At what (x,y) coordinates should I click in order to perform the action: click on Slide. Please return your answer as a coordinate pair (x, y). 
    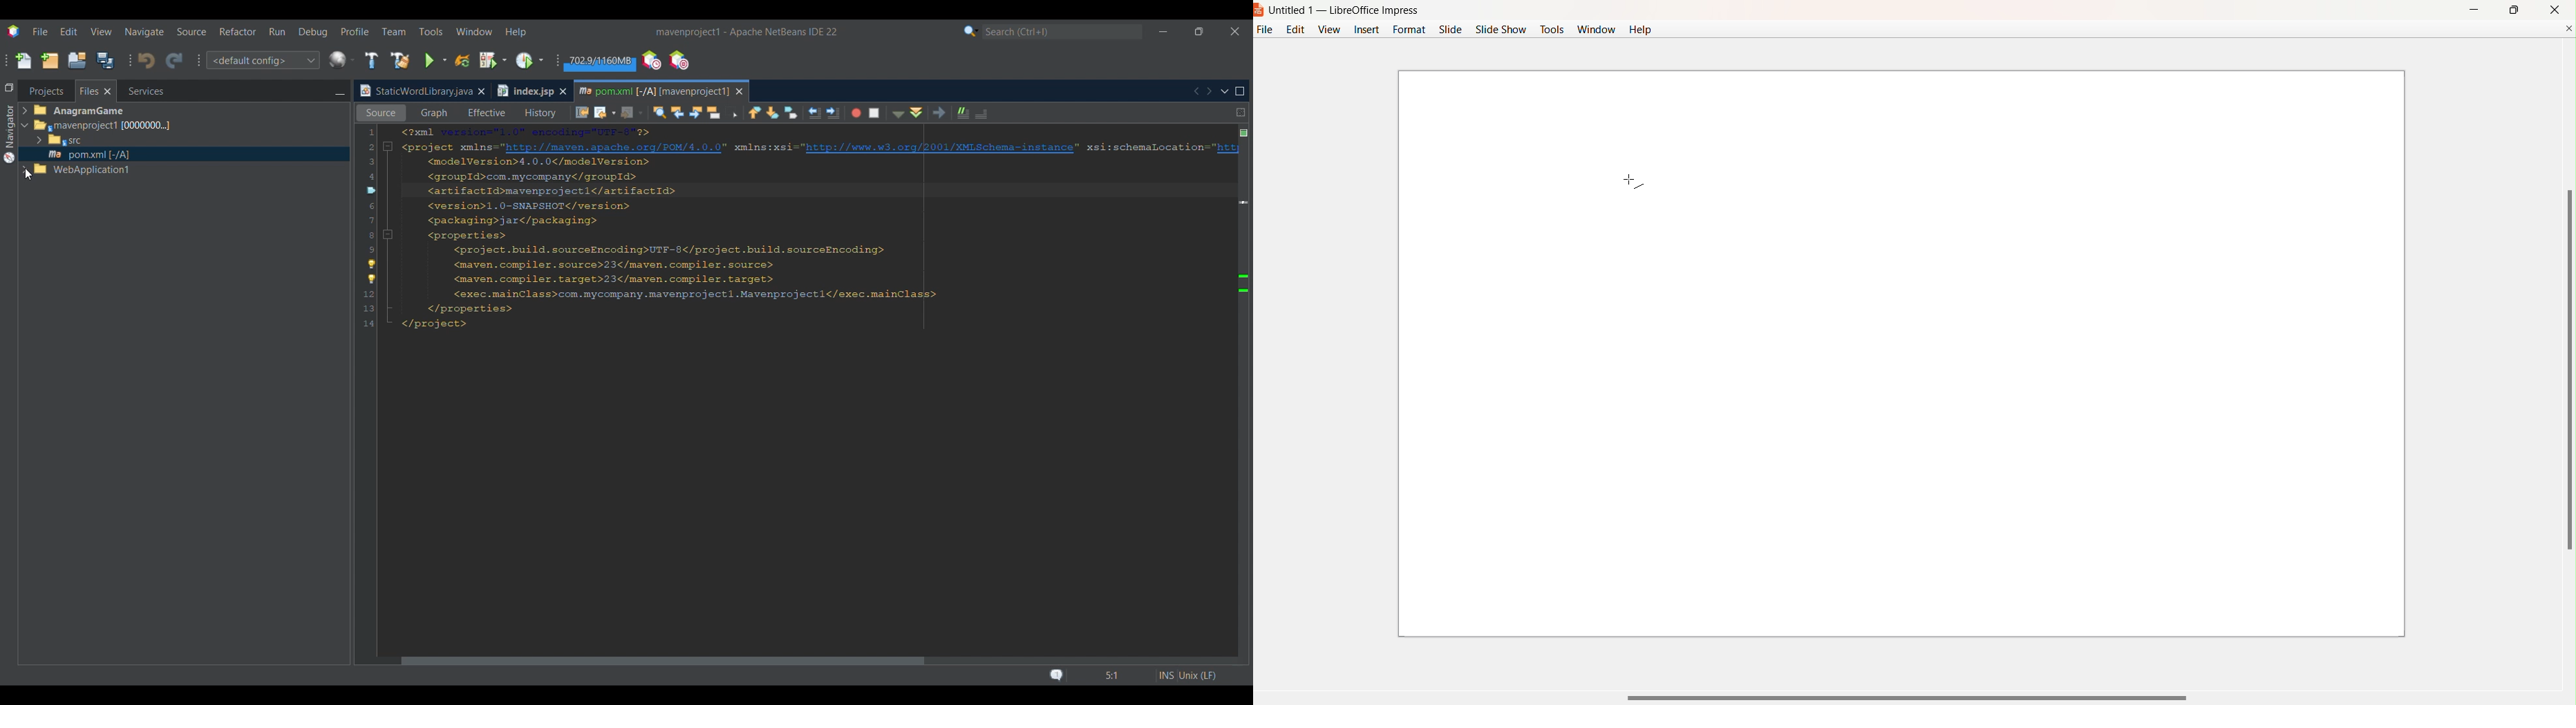
    Looking at the image, I should click on (1451, 30).